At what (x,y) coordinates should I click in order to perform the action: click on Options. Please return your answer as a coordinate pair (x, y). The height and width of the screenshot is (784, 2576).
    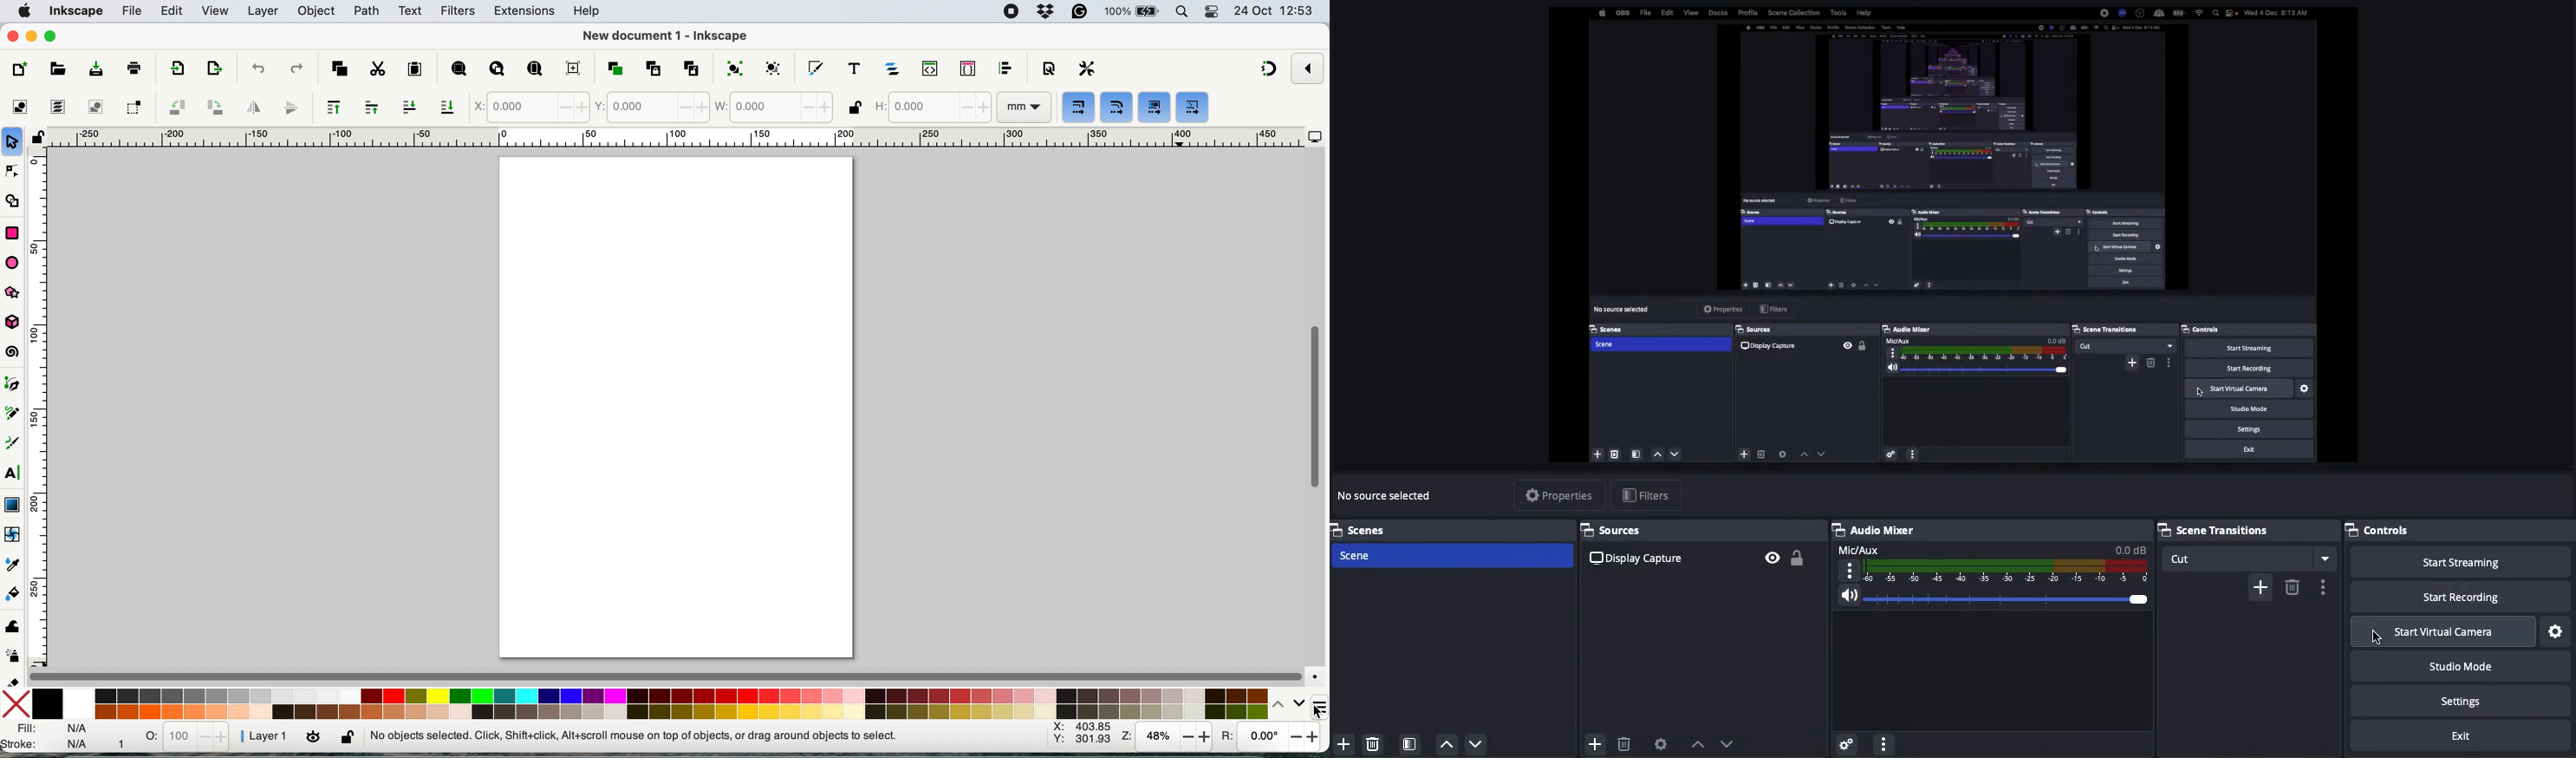
    Looking at the image, I should click on (2322, 584).